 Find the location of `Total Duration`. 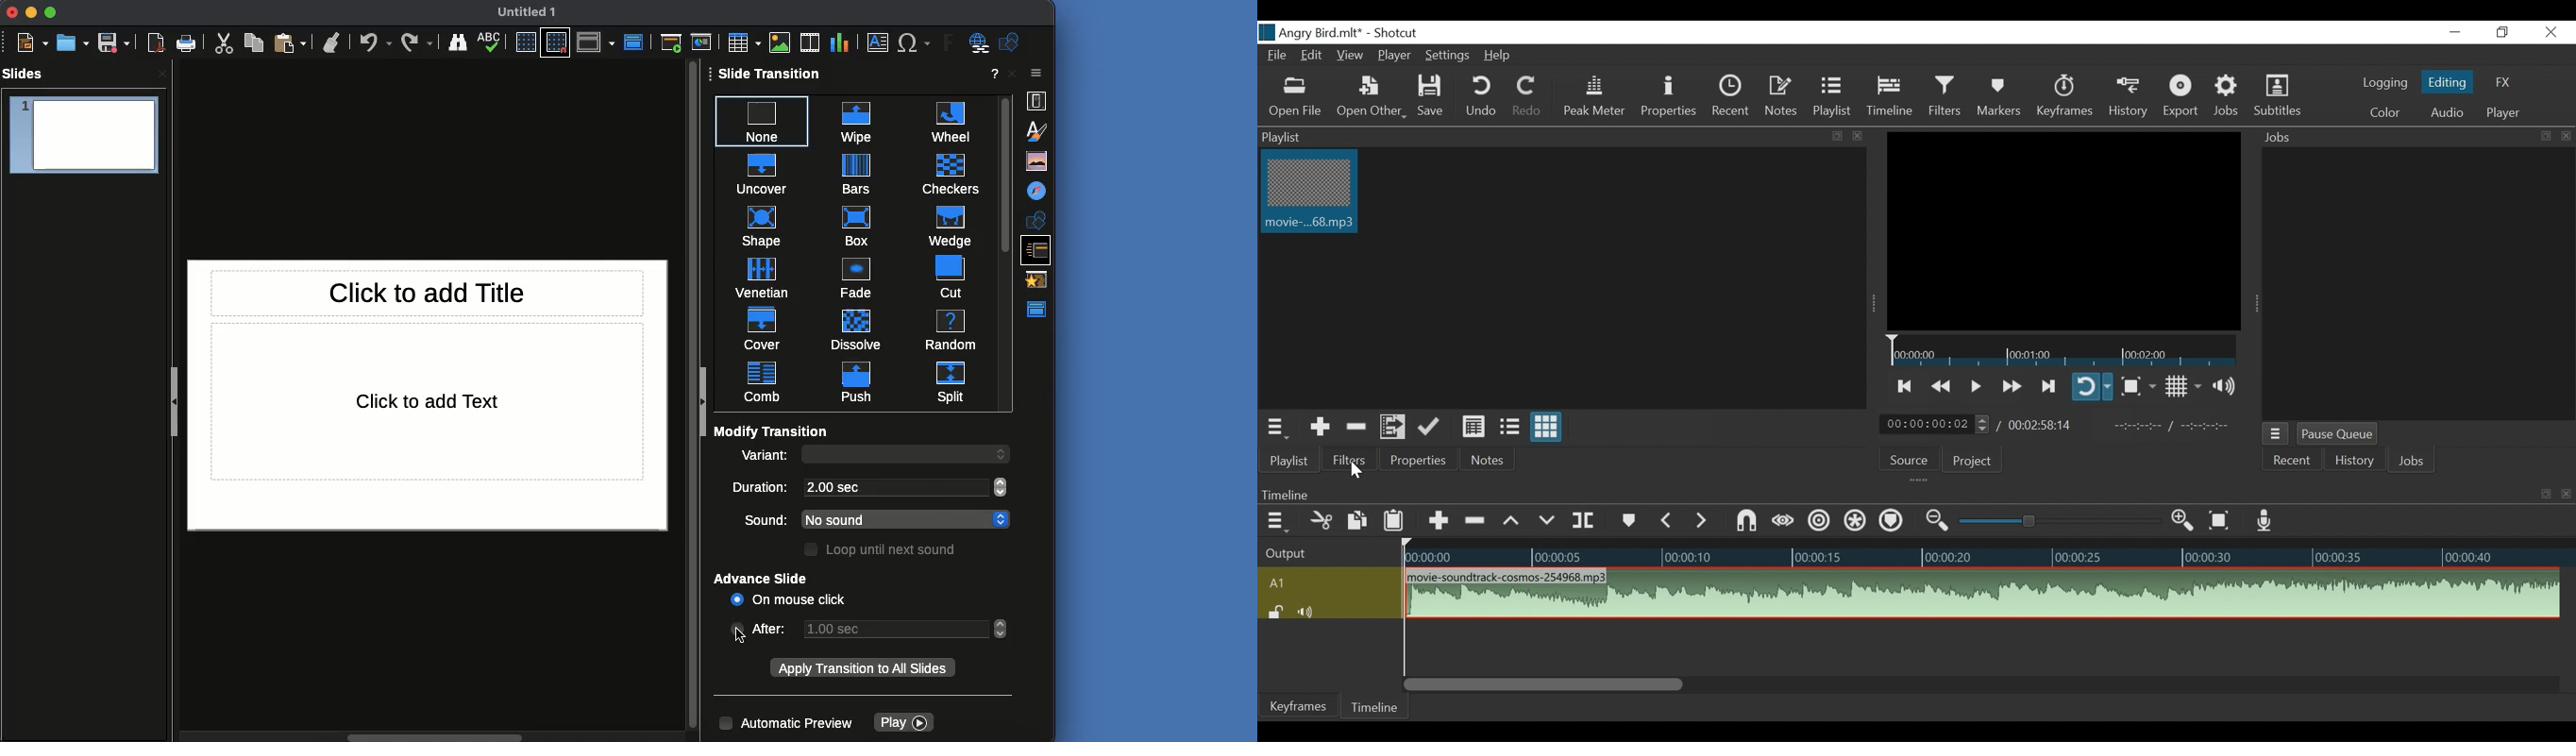

Total Duration is located at coordinates (2036, 425).